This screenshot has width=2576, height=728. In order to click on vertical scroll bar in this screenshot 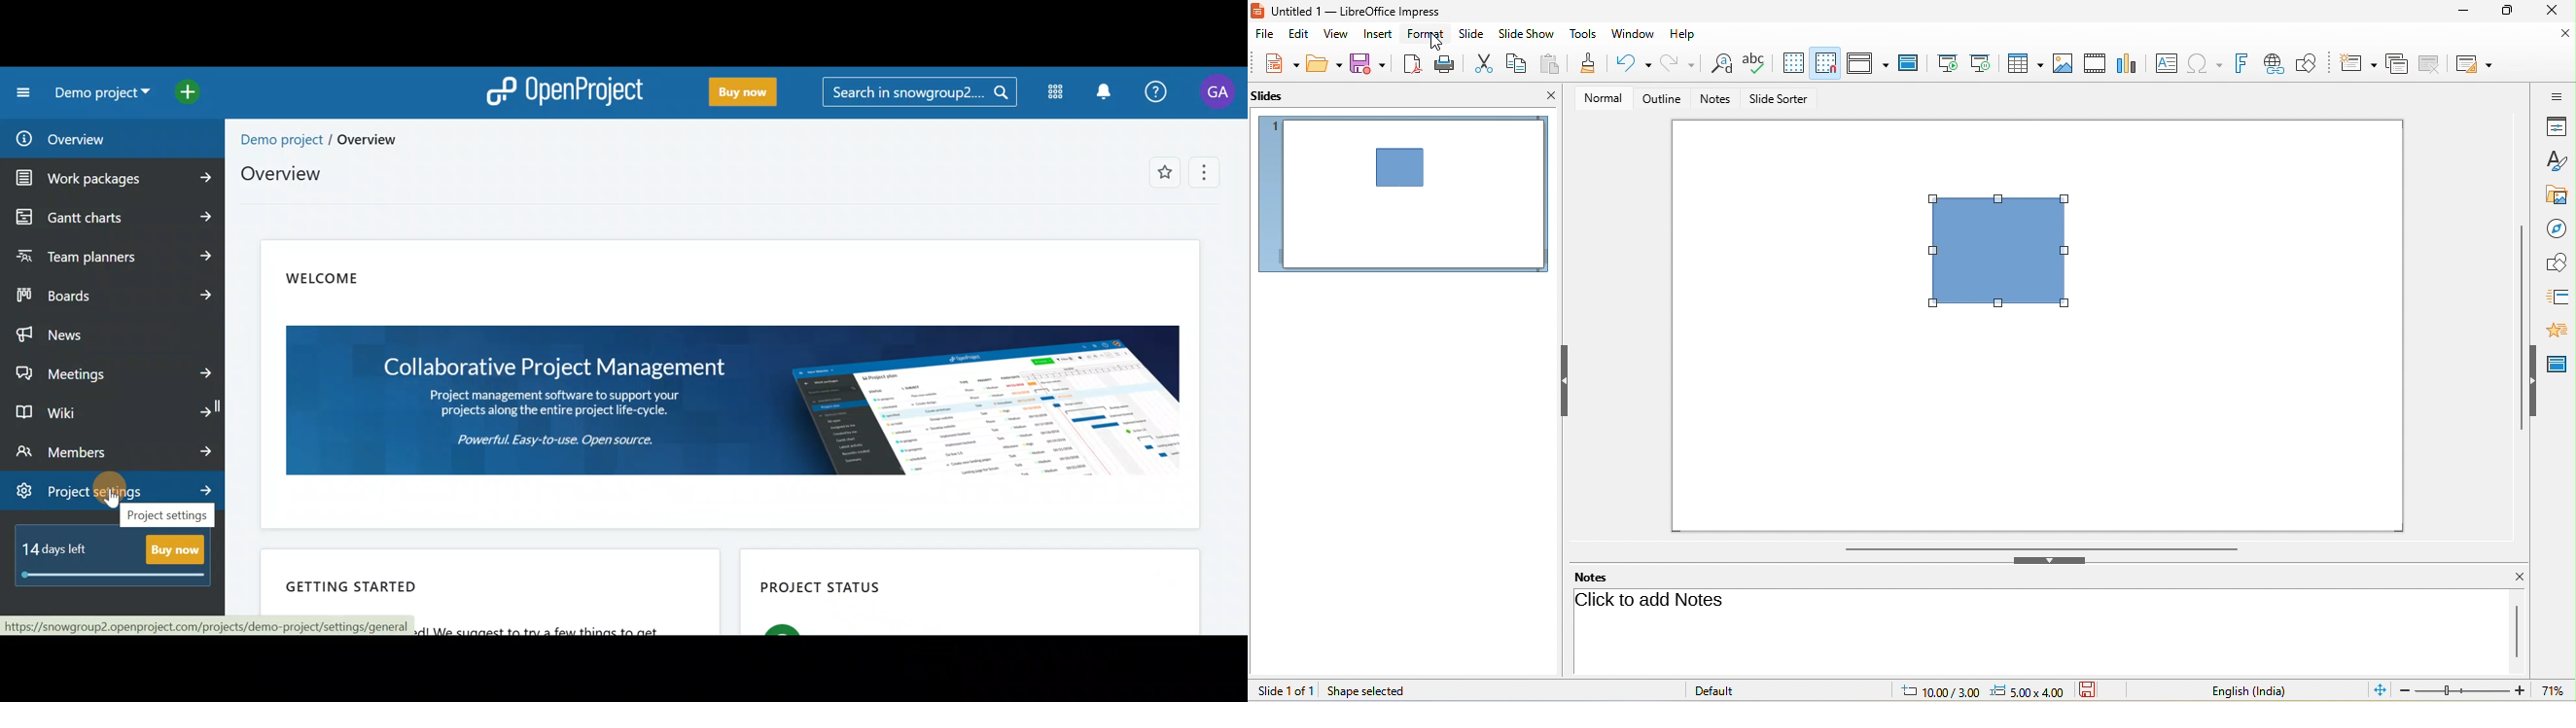, I will do `click(2515, 630)`.